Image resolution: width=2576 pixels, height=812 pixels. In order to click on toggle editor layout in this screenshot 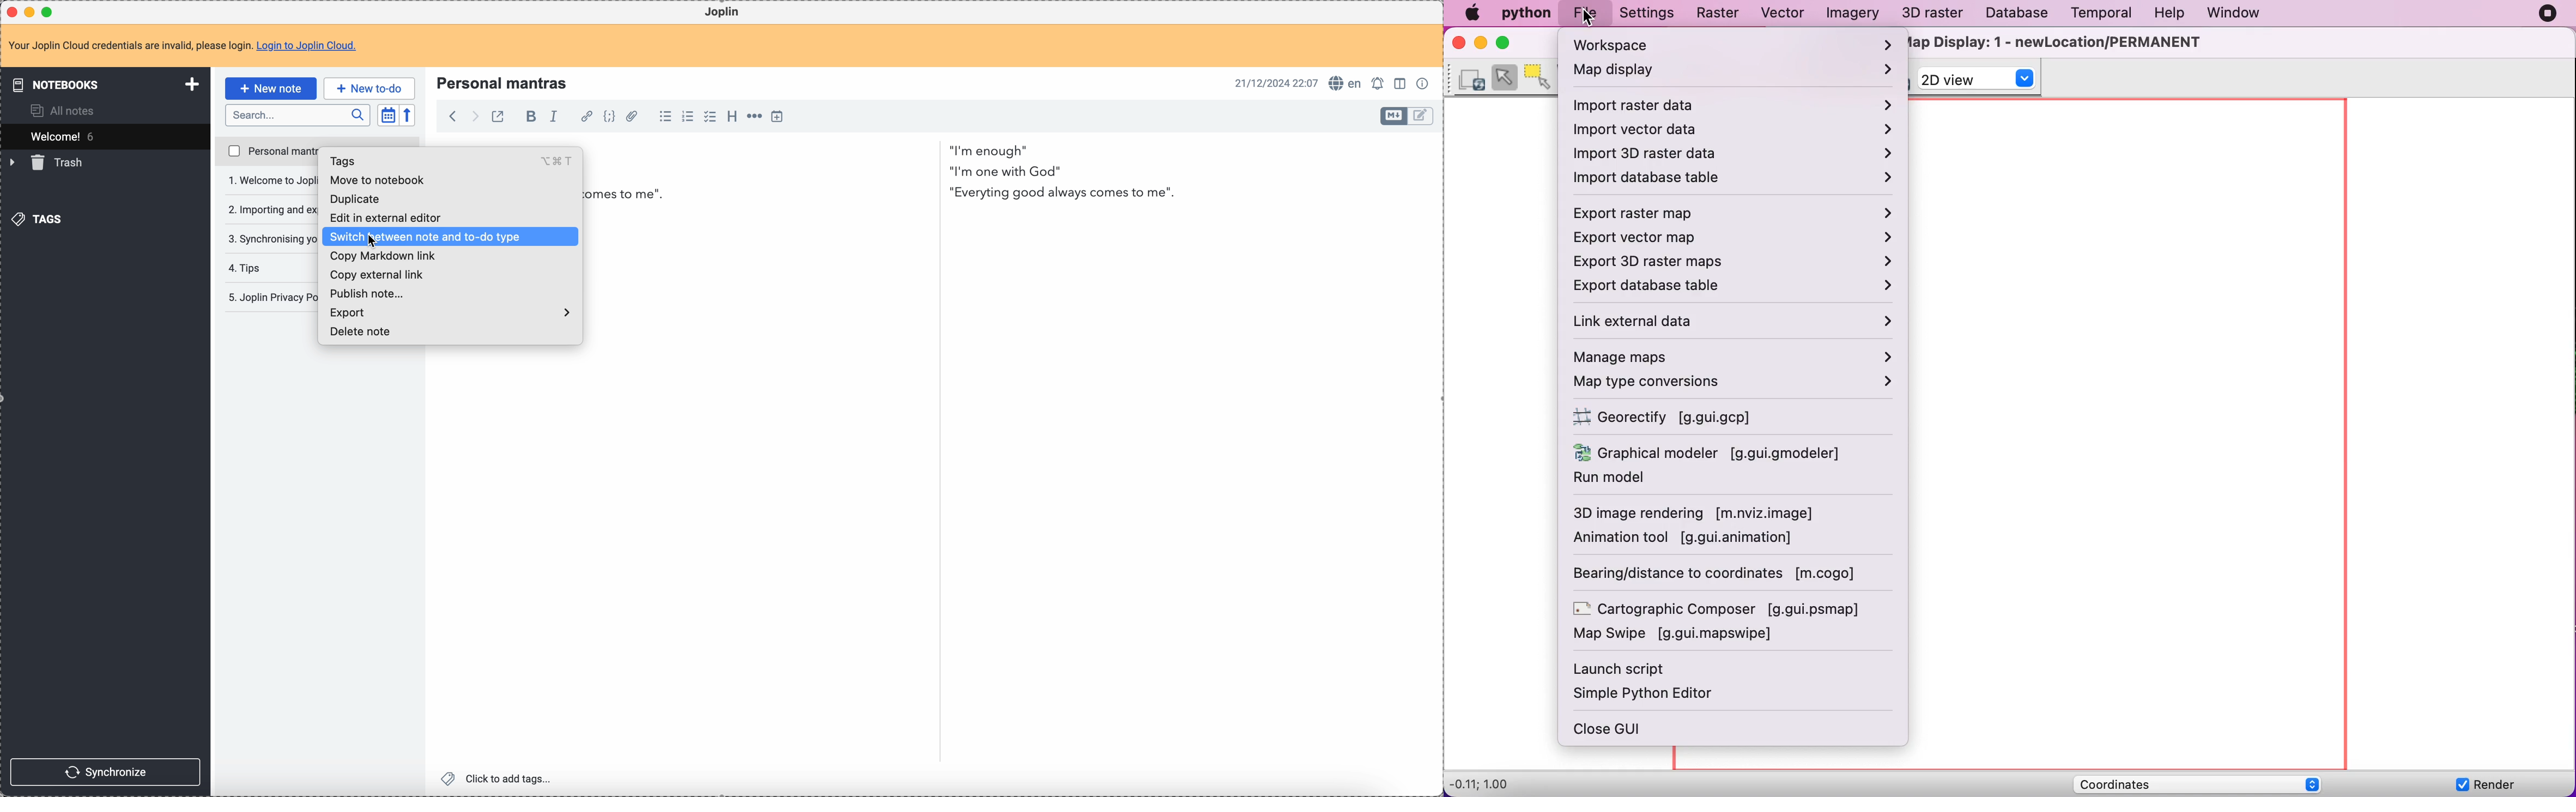, I will do `click(1422, 115)`.